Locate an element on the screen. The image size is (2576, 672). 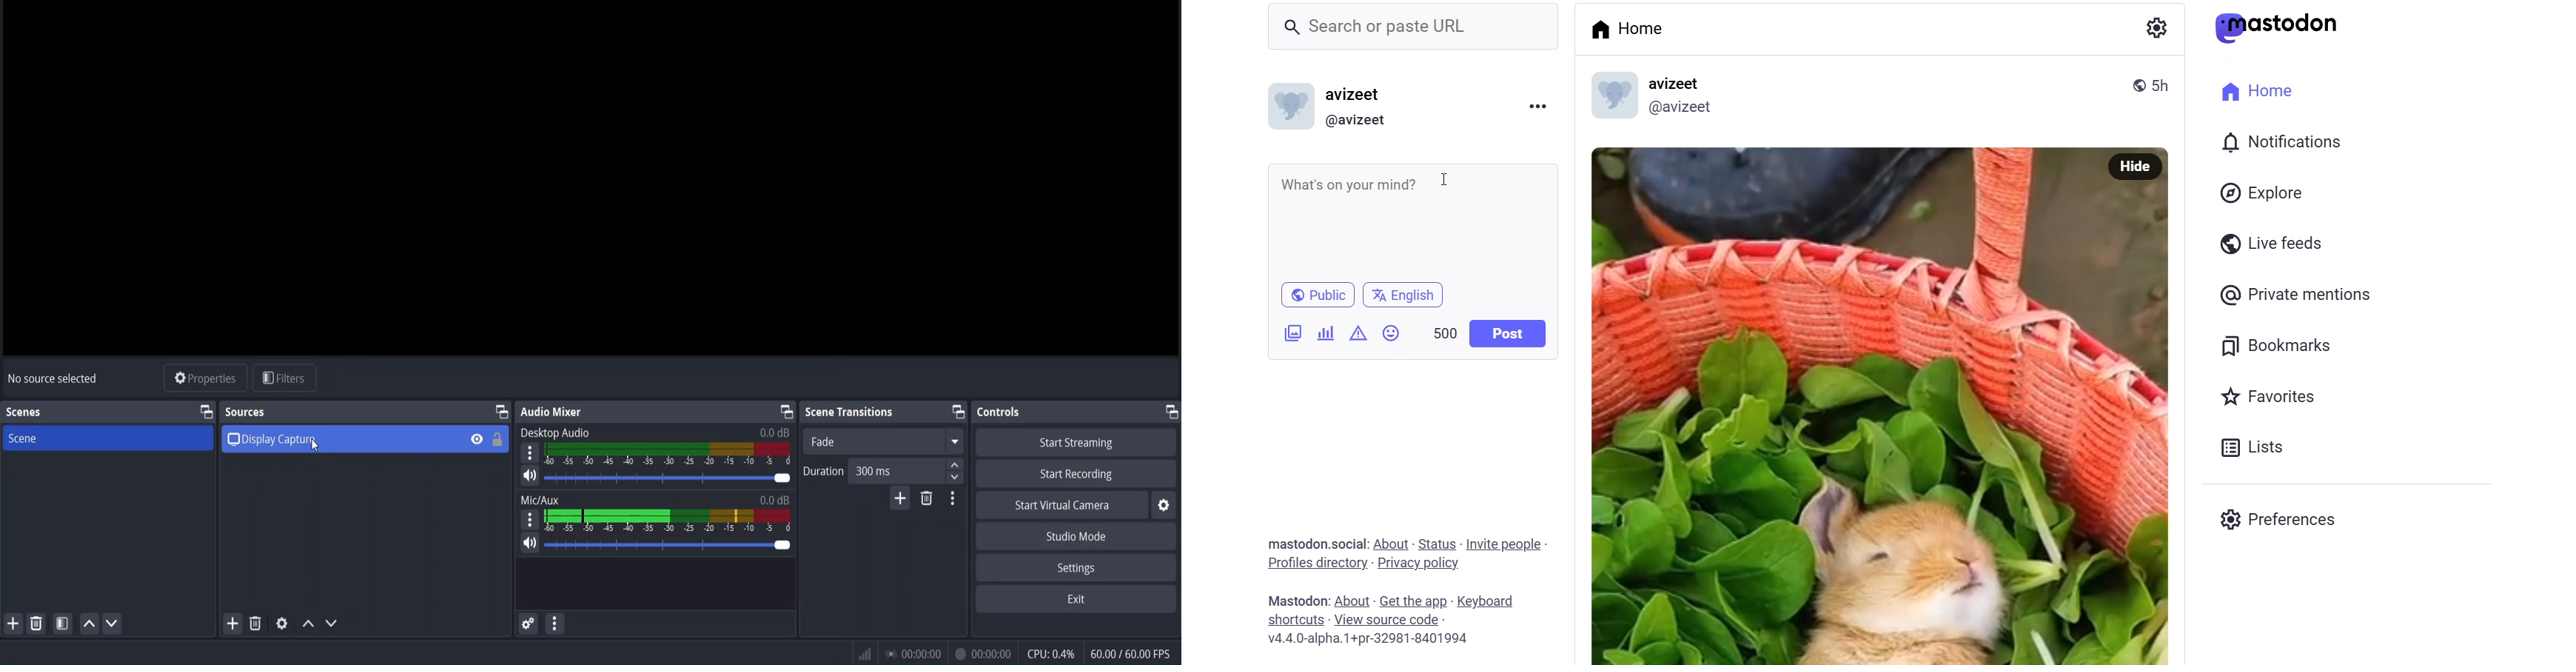
display picture is located at coordinates (1288, 106).